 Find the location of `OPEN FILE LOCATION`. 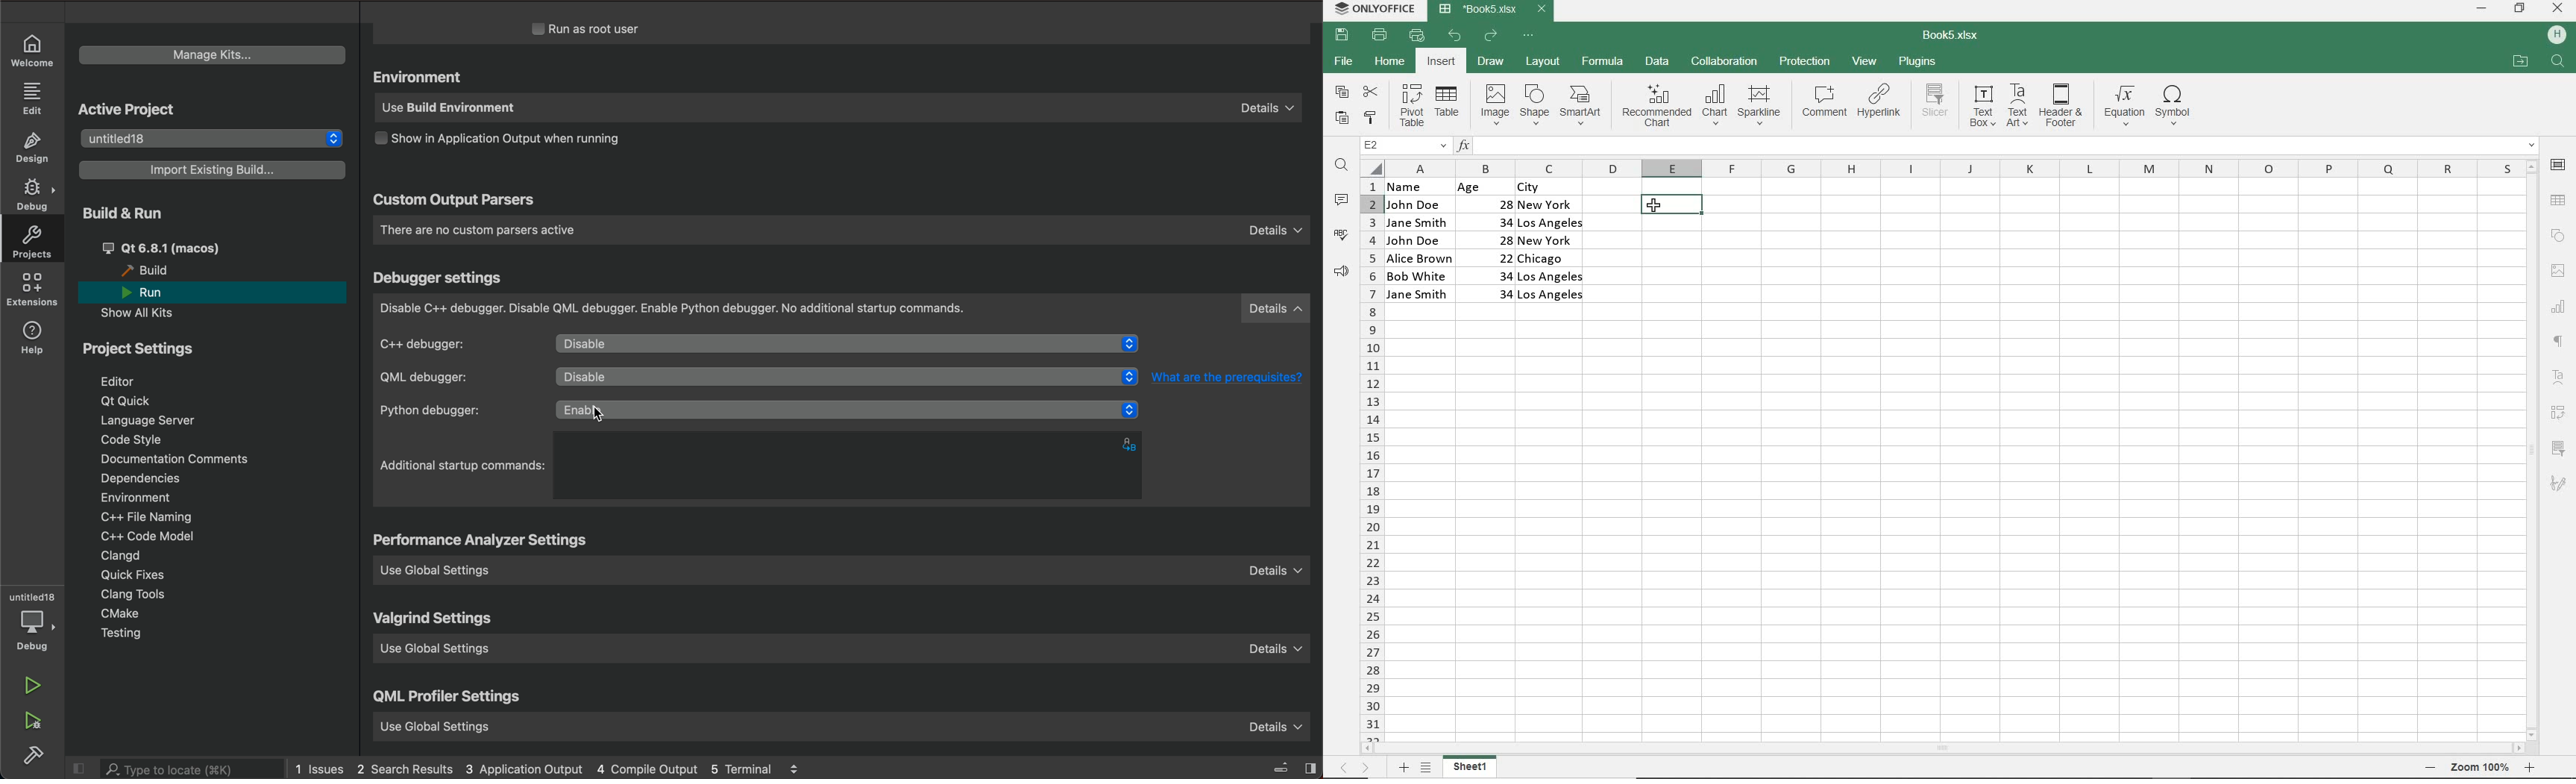

OPEN FILE LOCATION is located at coordinates (2519, 62).